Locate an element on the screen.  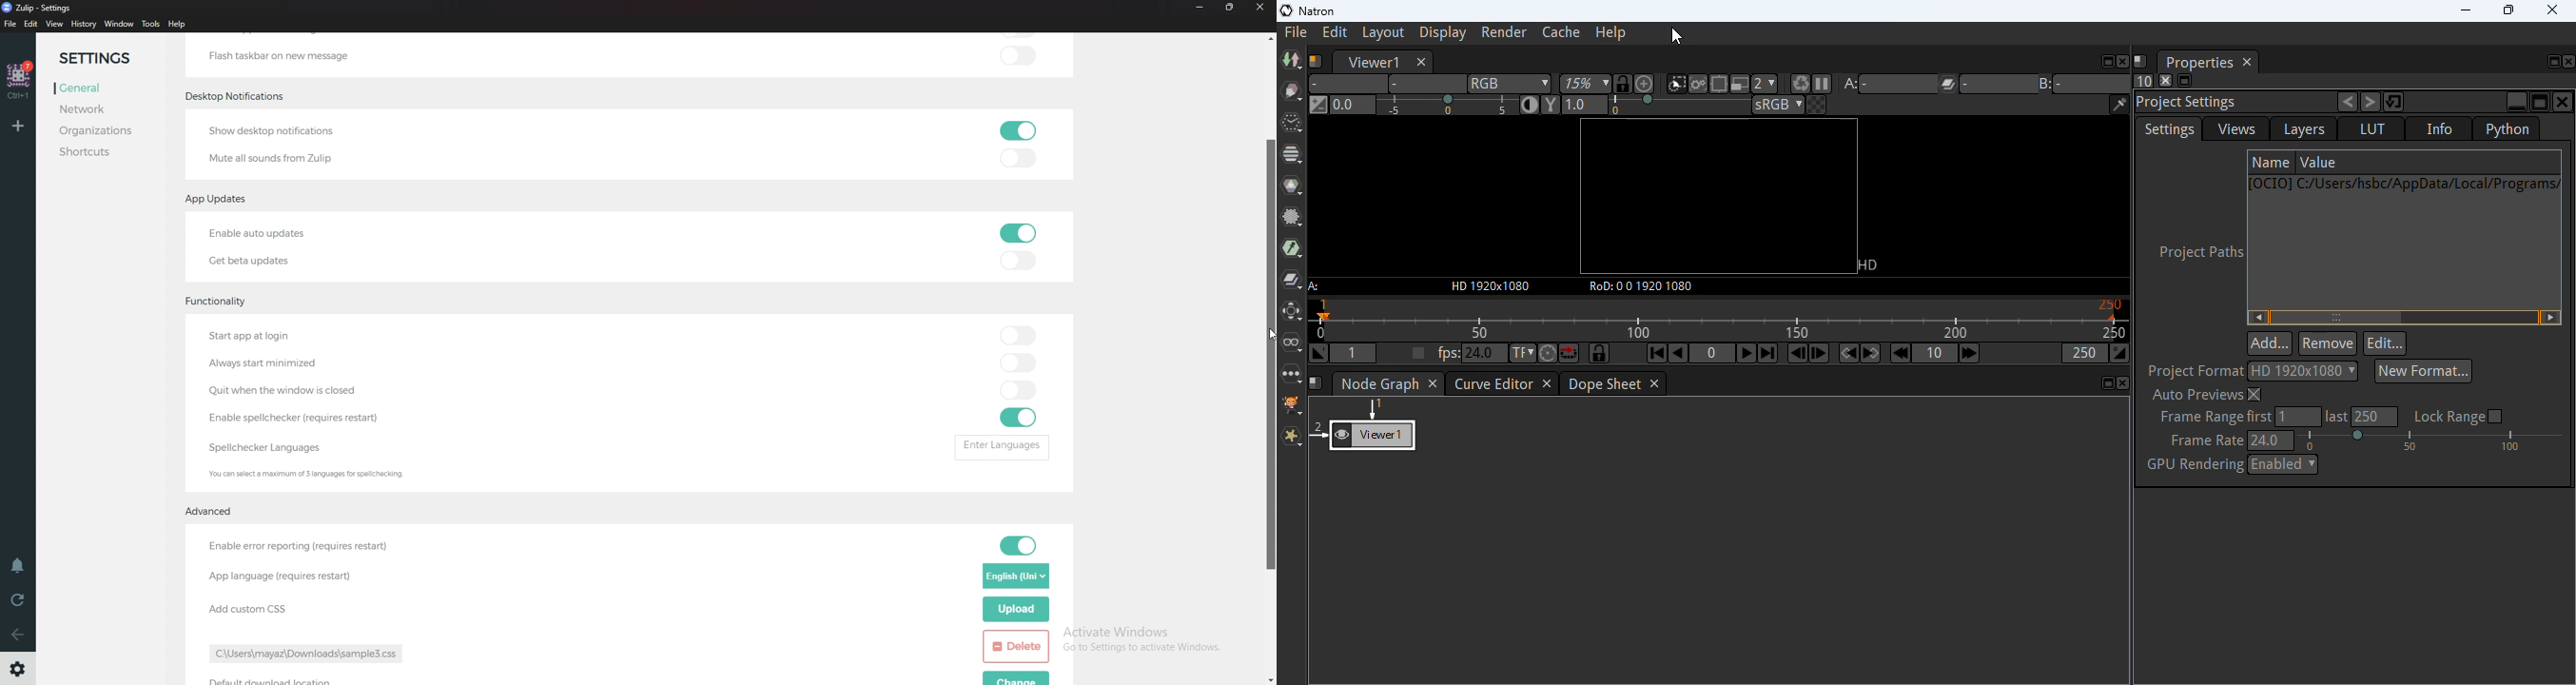
toggle is located at coordinates (1017, 158).